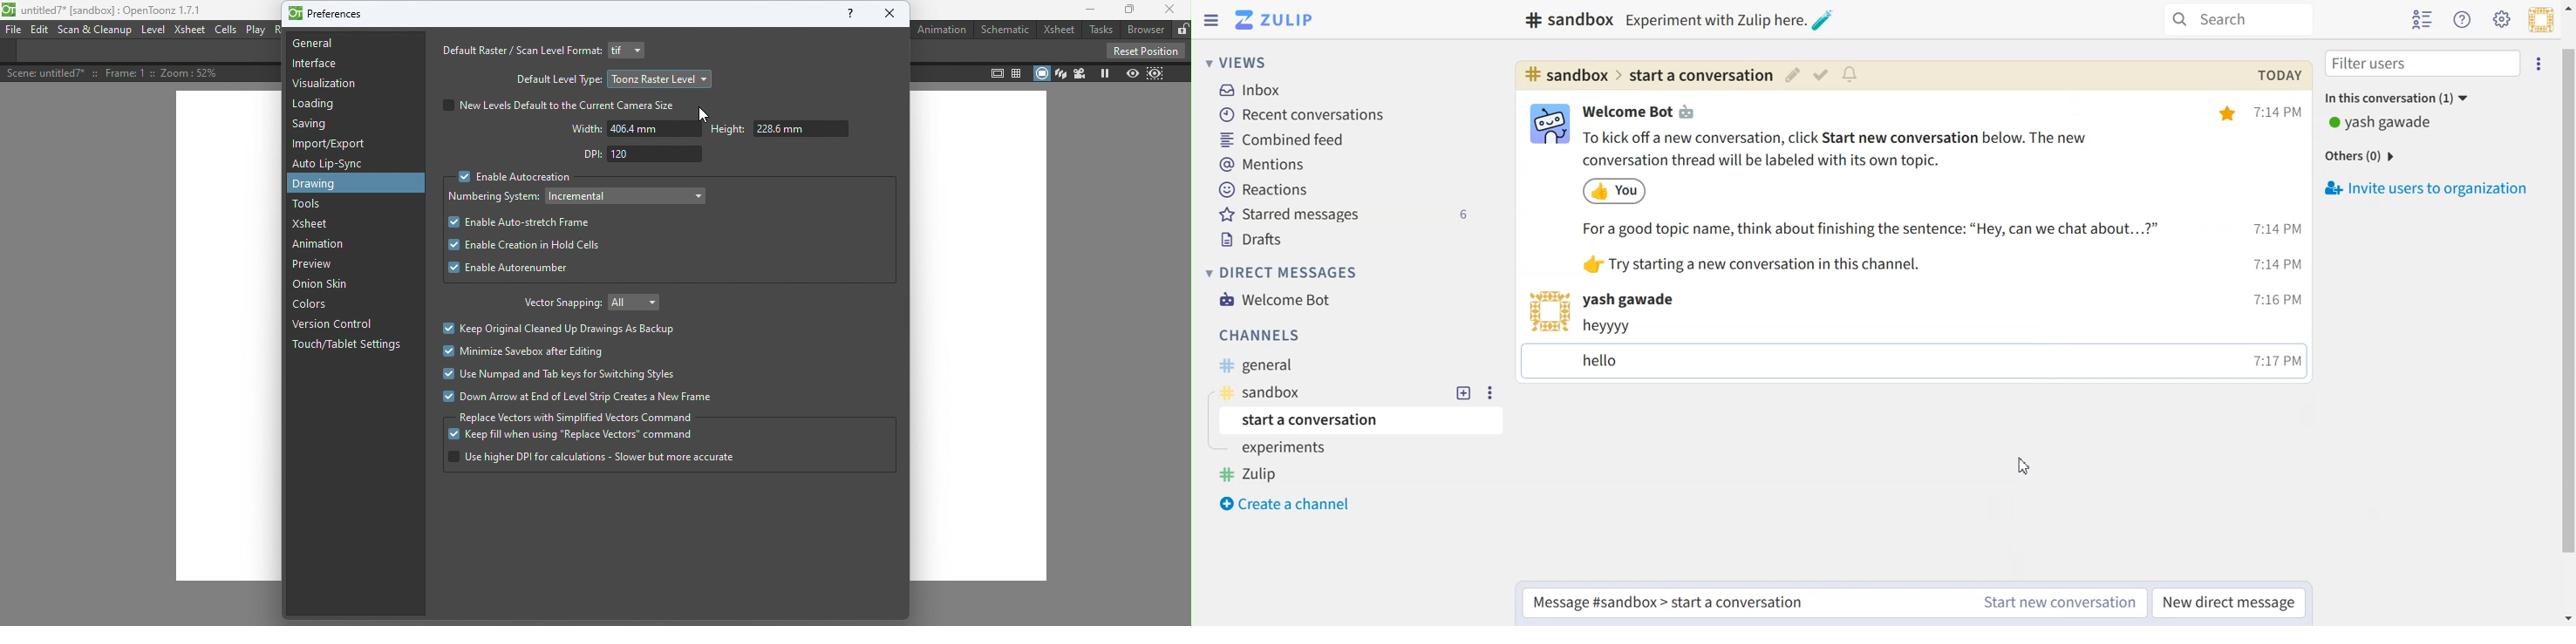  I want to click on Cursor, so click(705, 115).